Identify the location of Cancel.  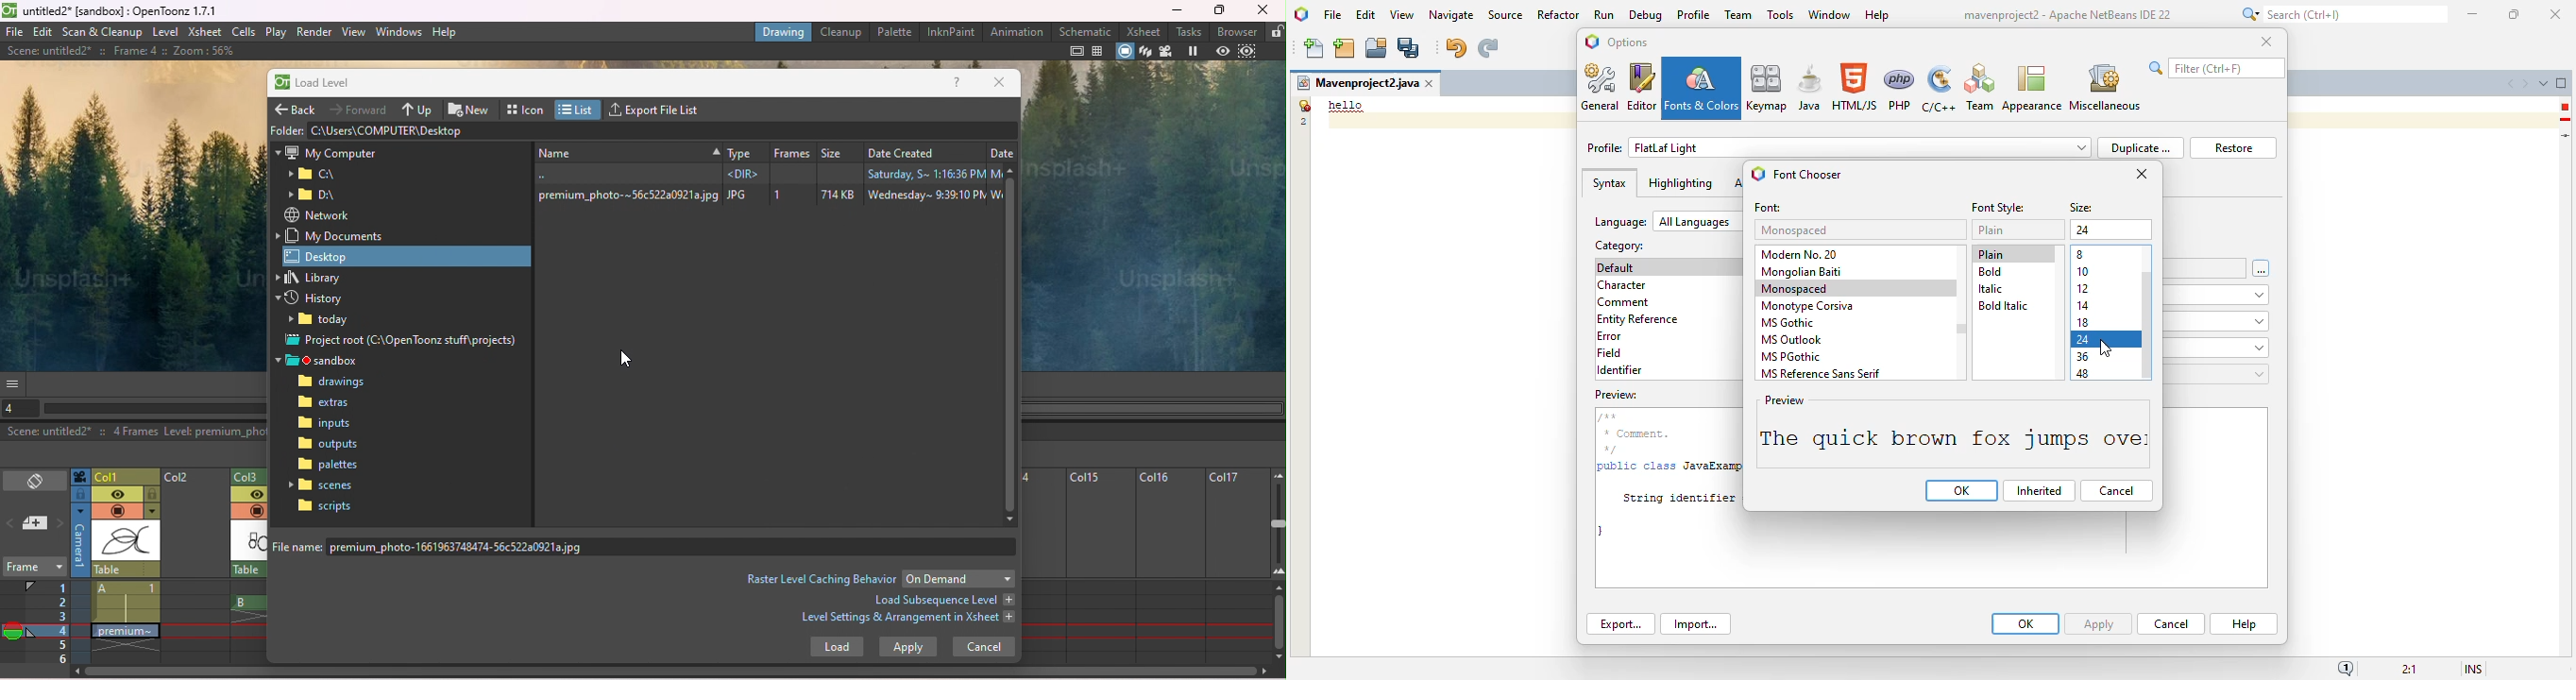
(982, 648).